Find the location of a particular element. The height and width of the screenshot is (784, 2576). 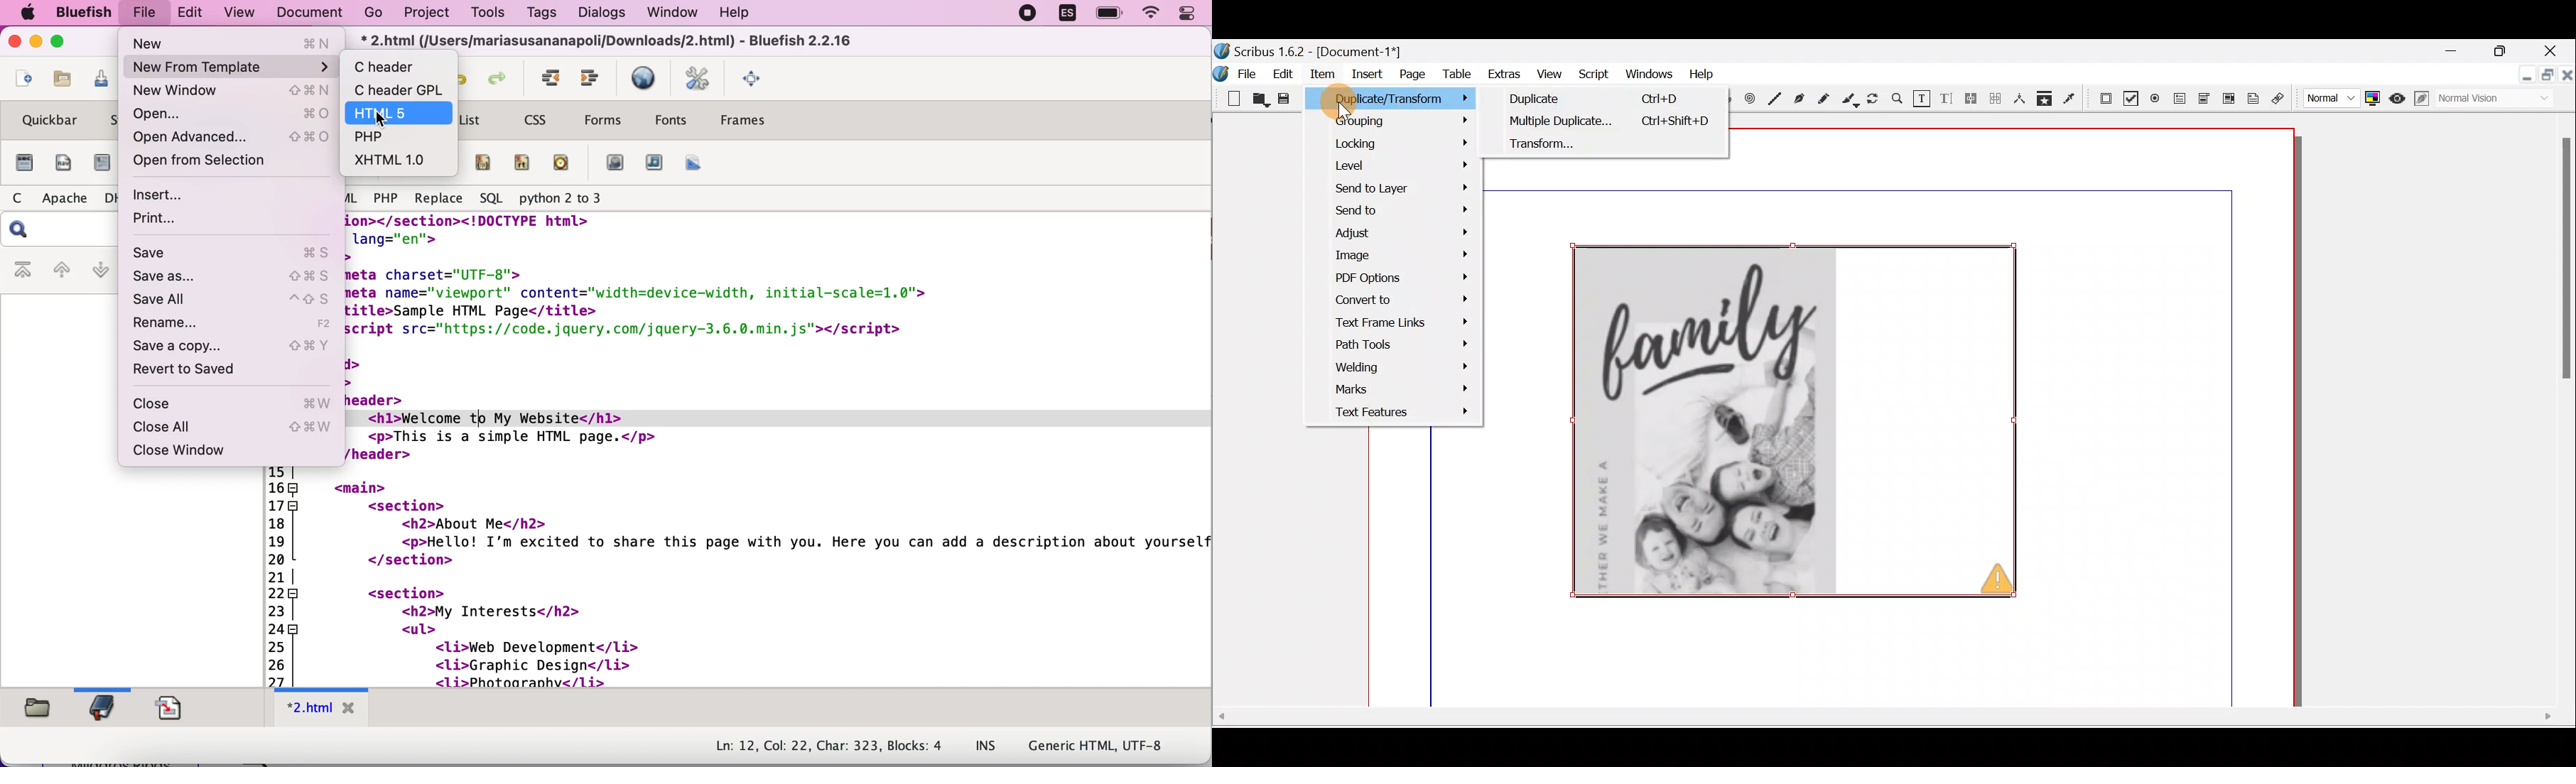

PDF list box is located at coordinates (2228, 97).